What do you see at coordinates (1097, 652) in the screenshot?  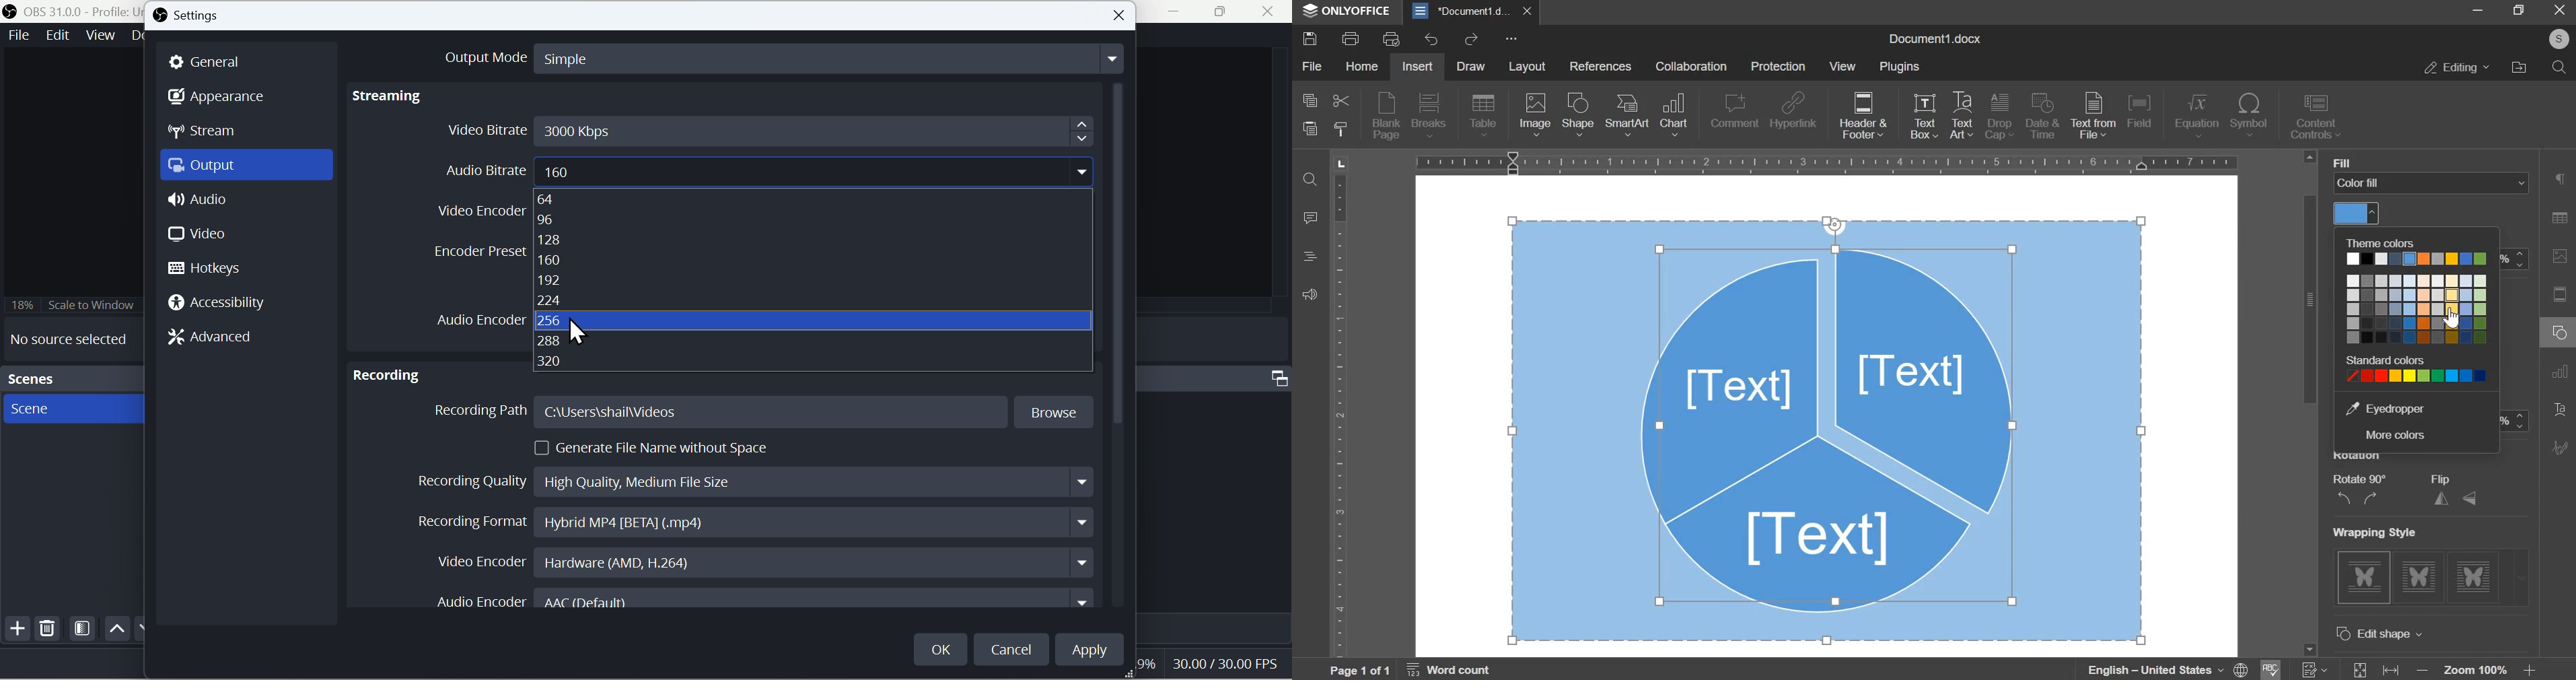 I see `Apply` at bounding box center [1097, 652].